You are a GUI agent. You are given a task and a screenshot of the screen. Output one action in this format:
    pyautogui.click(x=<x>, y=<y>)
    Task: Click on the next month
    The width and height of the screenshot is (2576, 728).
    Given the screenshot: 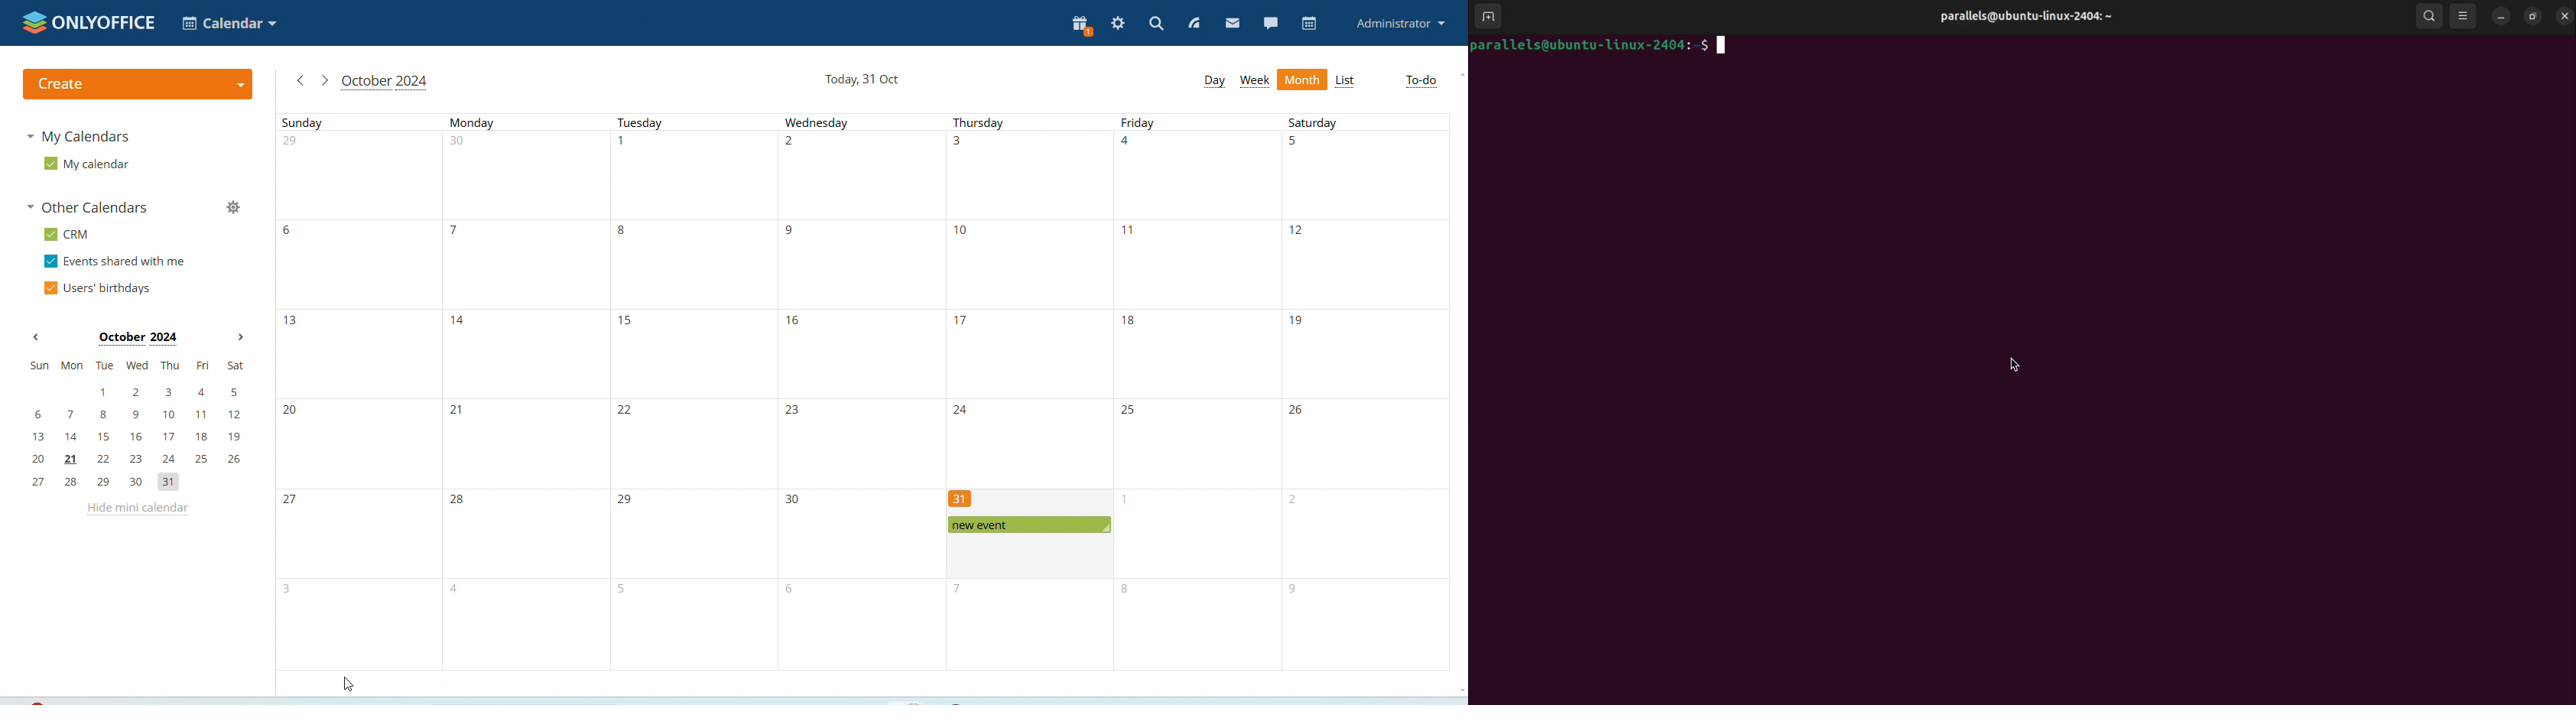 What is the action you would take?
    pyautogui.click(x=240, y=337)
    